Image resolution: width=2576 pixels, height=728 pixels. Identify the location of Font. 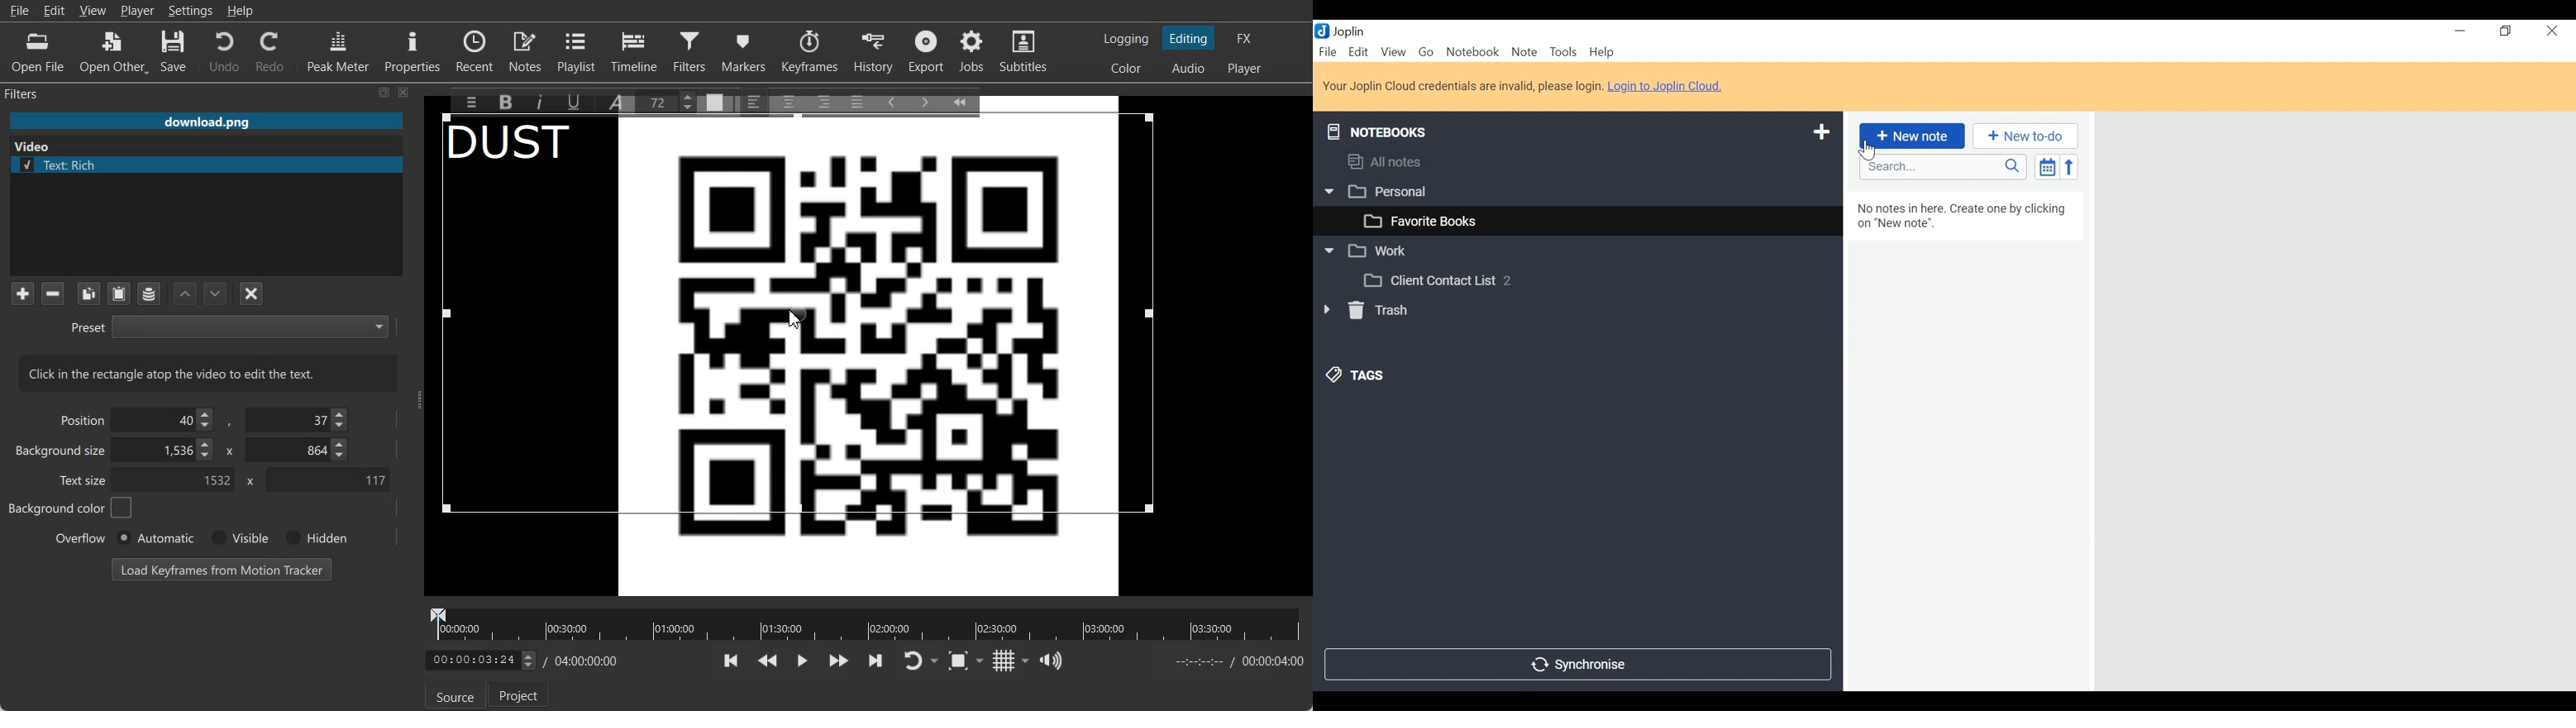
(619, 101).